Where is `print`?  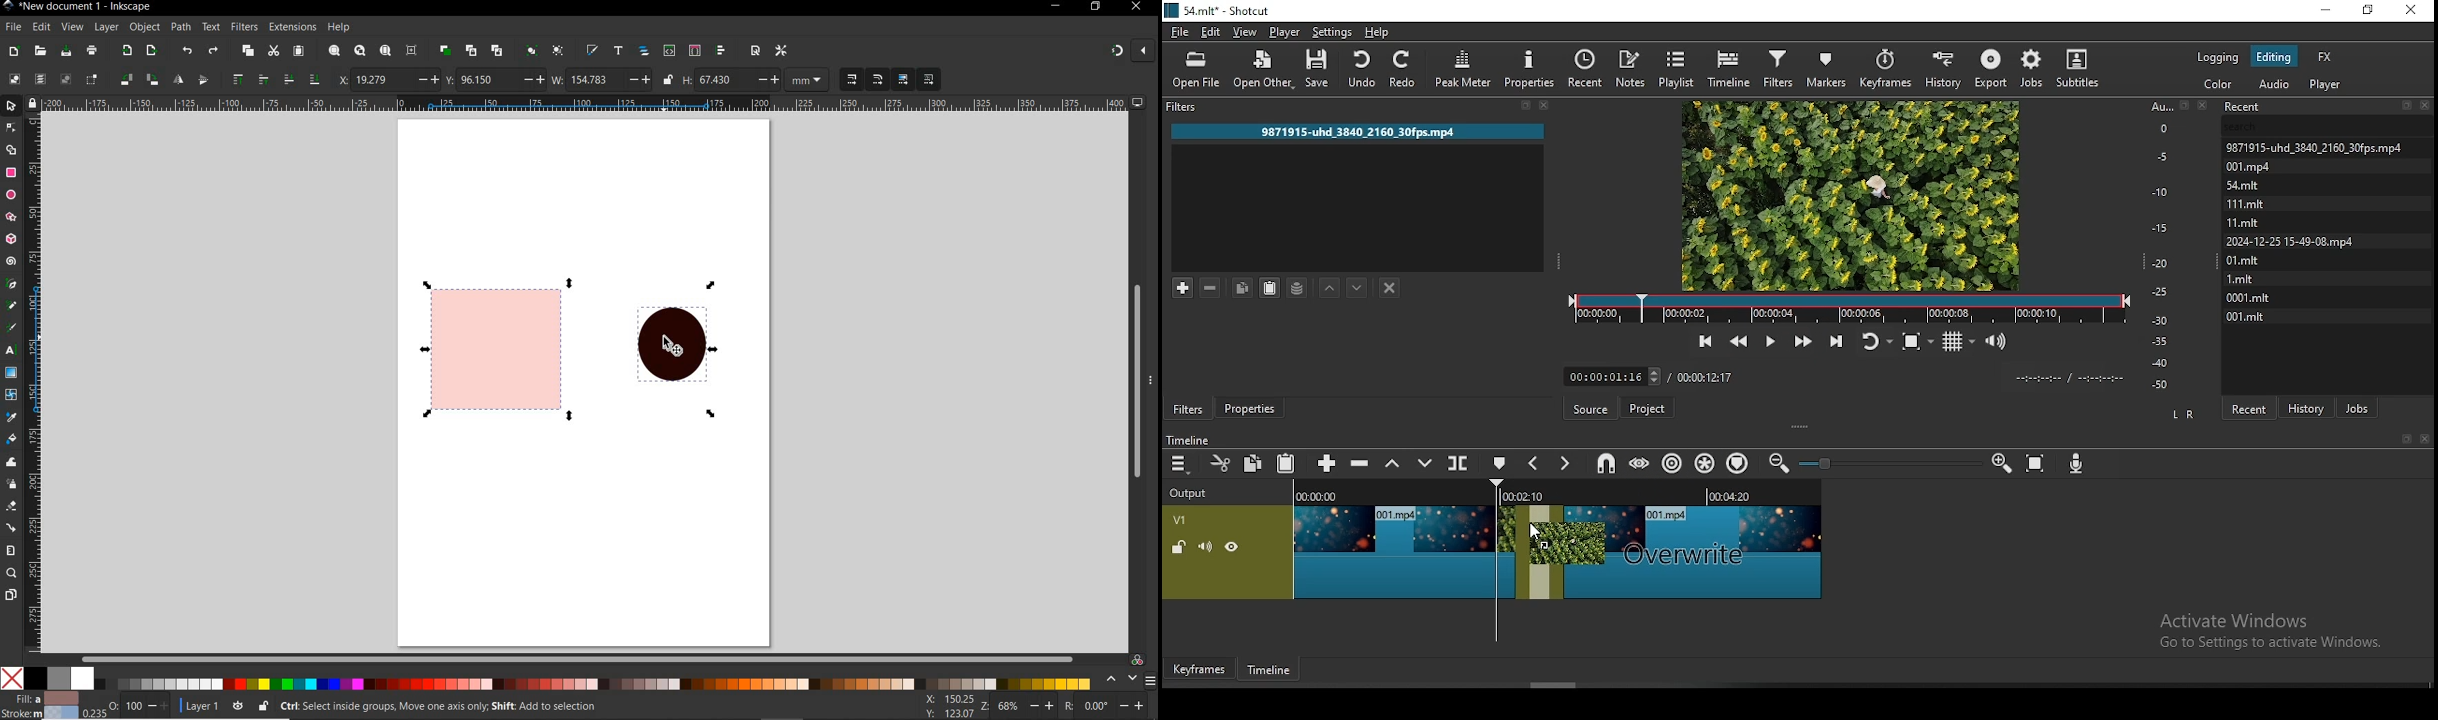 print is located at coordinates (92, 50).